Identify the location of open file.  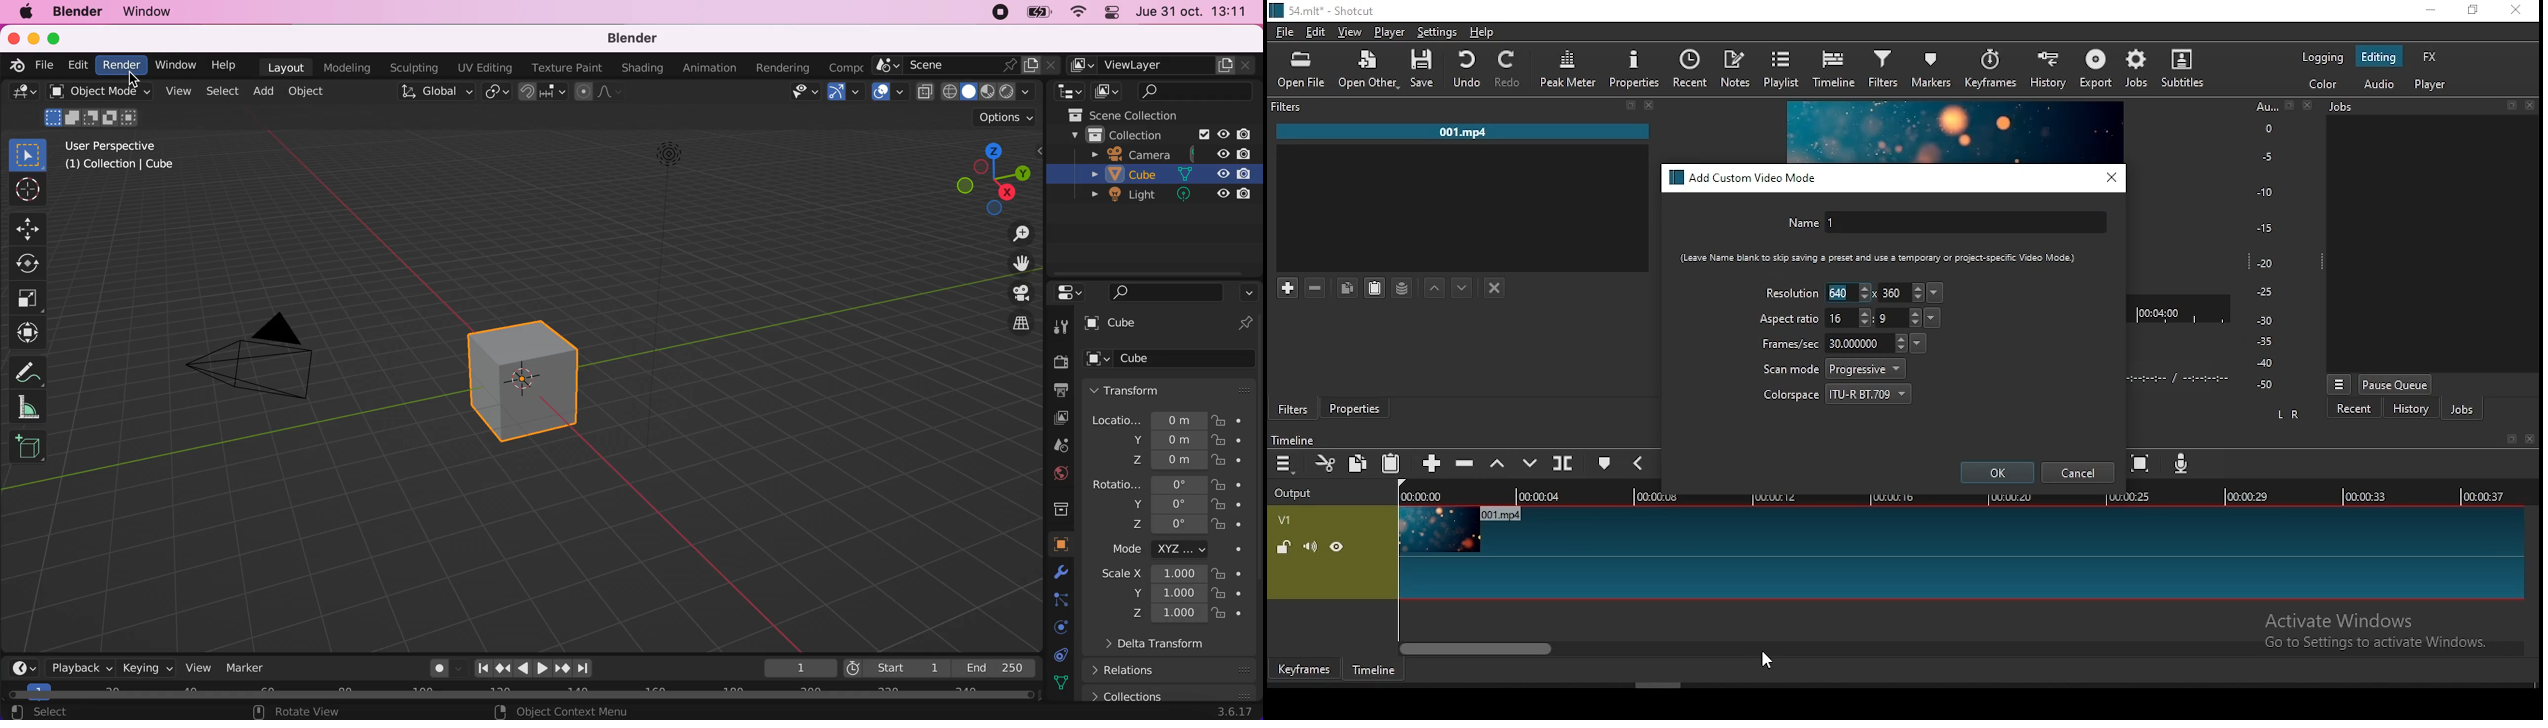
(1301, 71).